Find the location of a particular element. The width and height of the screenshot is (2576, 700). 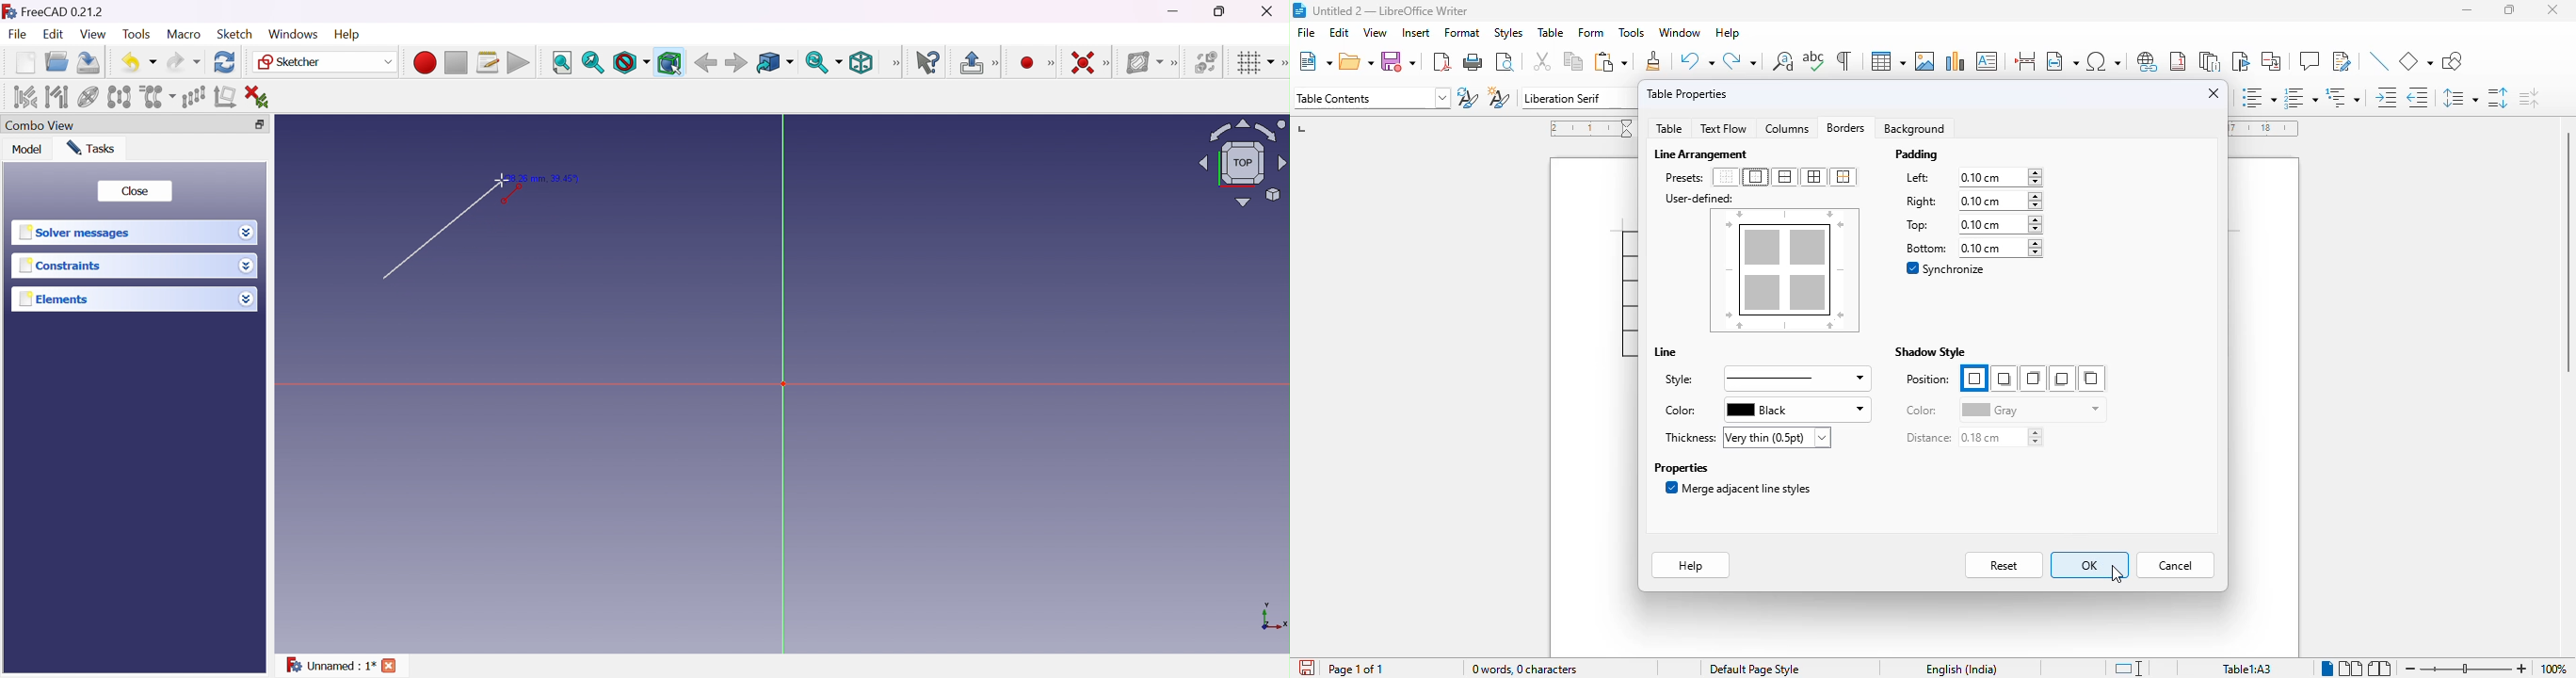

Remove axes alignment is located at coordinates (225, 98).